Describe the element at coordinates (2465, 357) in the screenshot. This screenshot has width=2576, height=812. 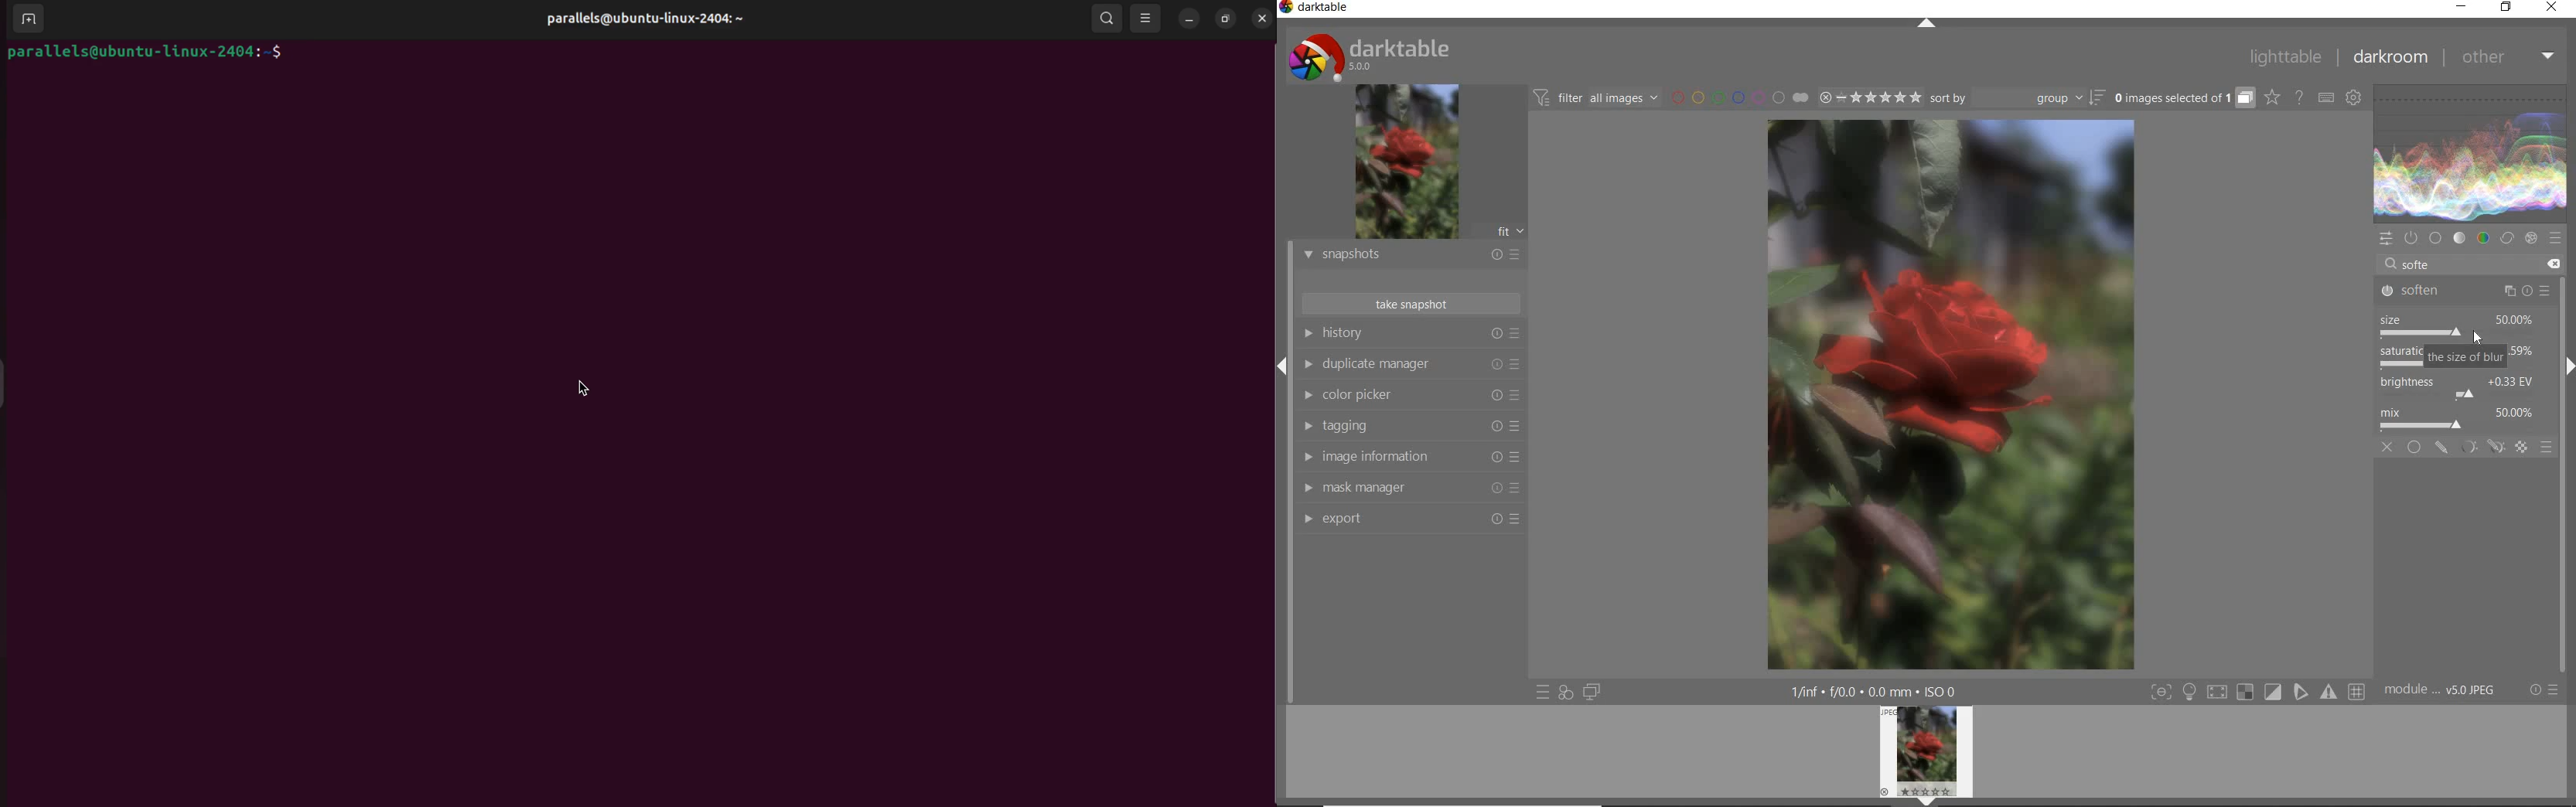
I see `the size of blur` at that location.